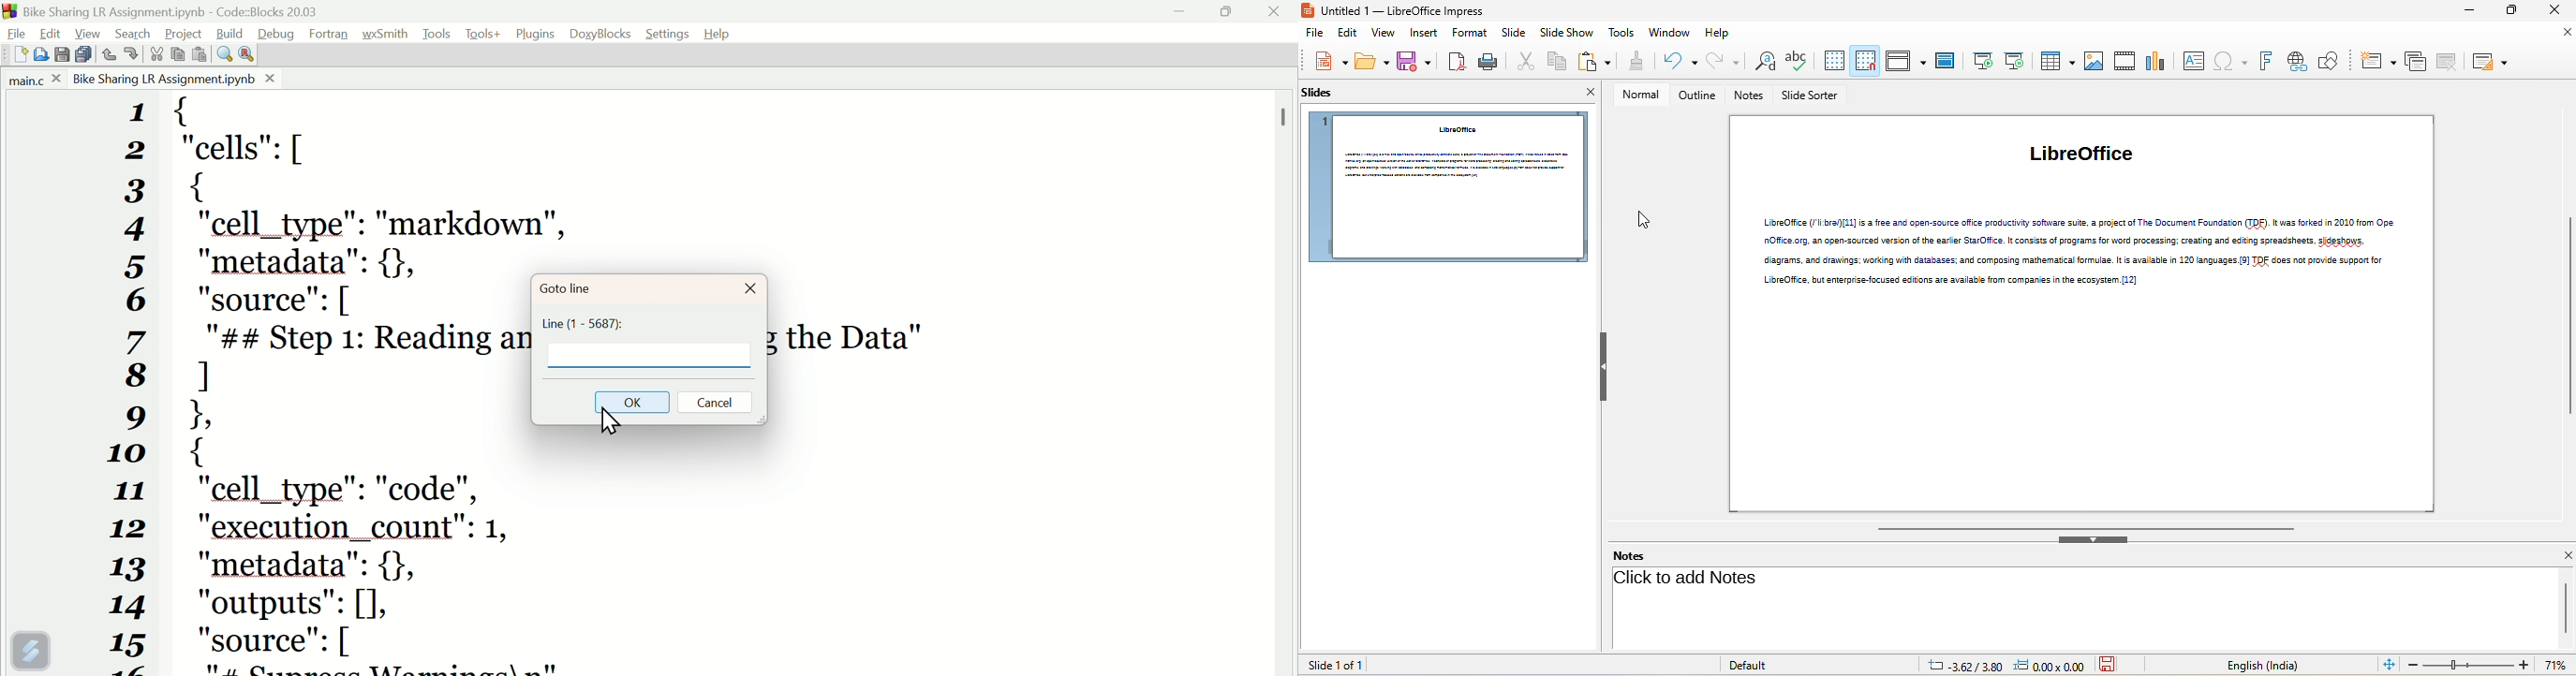  What do you see at coordinates (1957, 281) in the screenshot?
I see `LioreOffice, but enterprise-focused editions are available from companies in the ecosystem. [12]` at bounding box center [1957, 281].